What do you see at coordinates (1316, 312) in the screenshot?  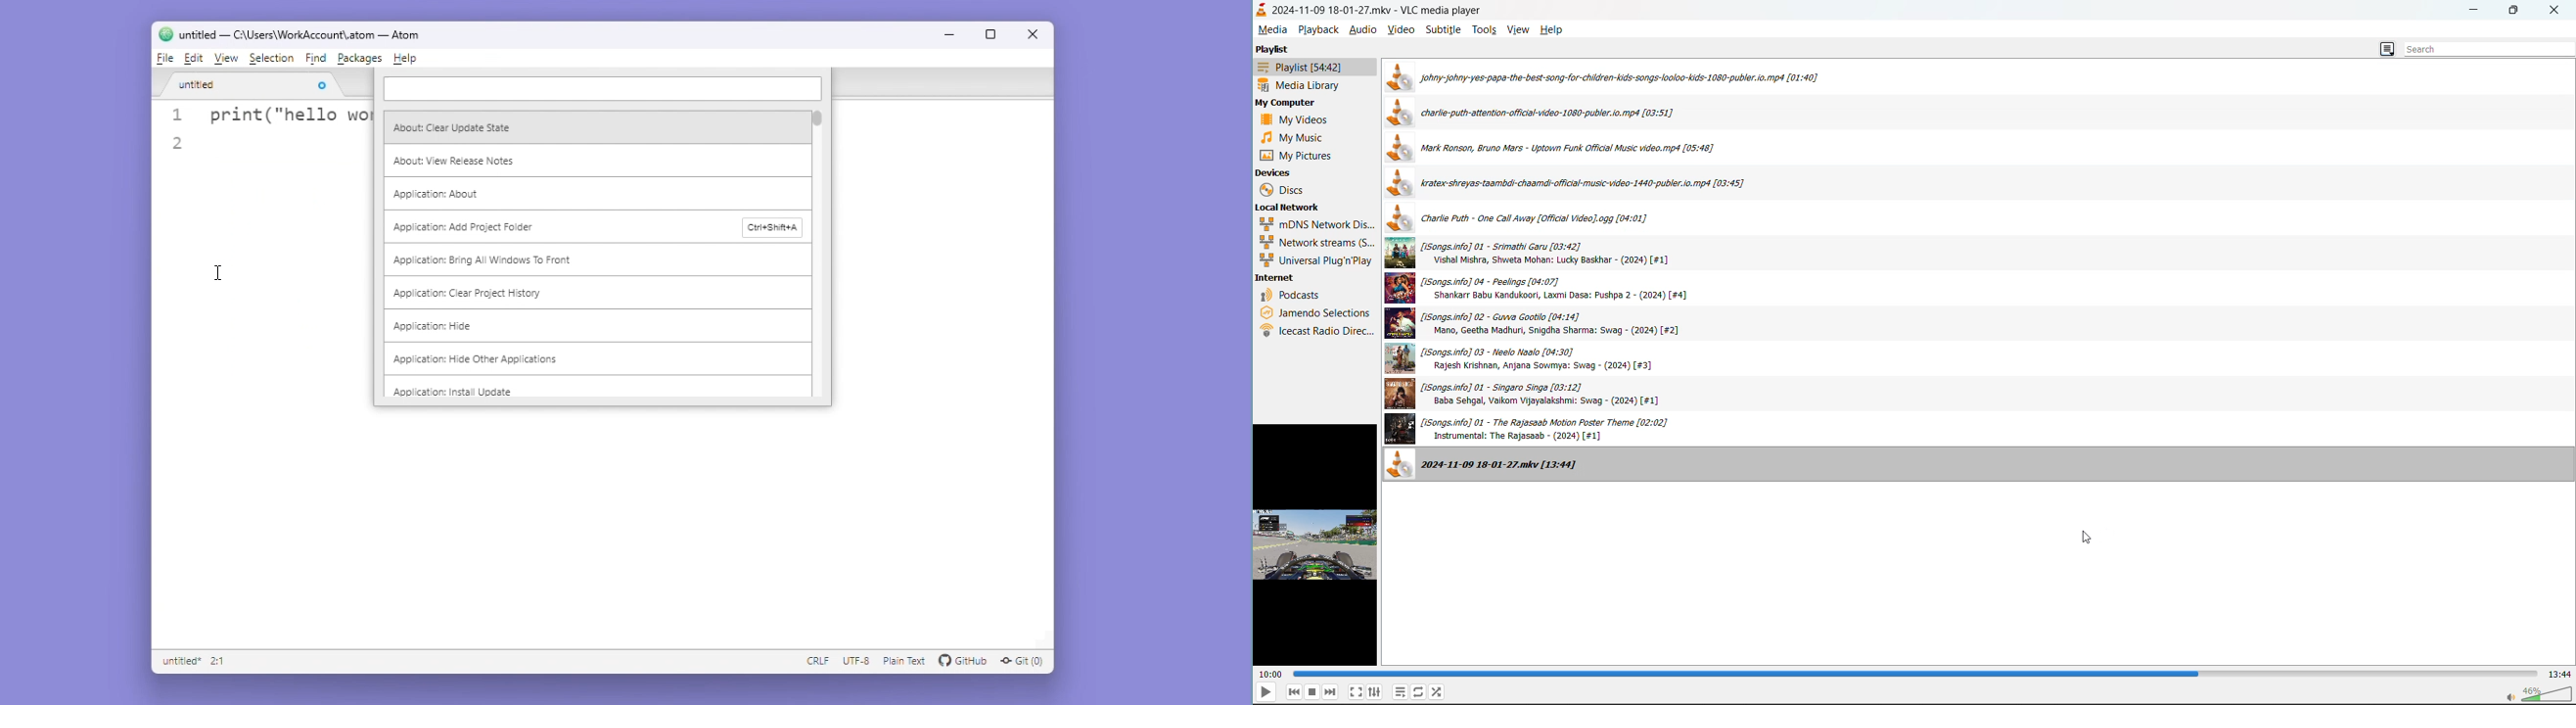 I see `jamedo selections` at bounding box center [1316, 312].